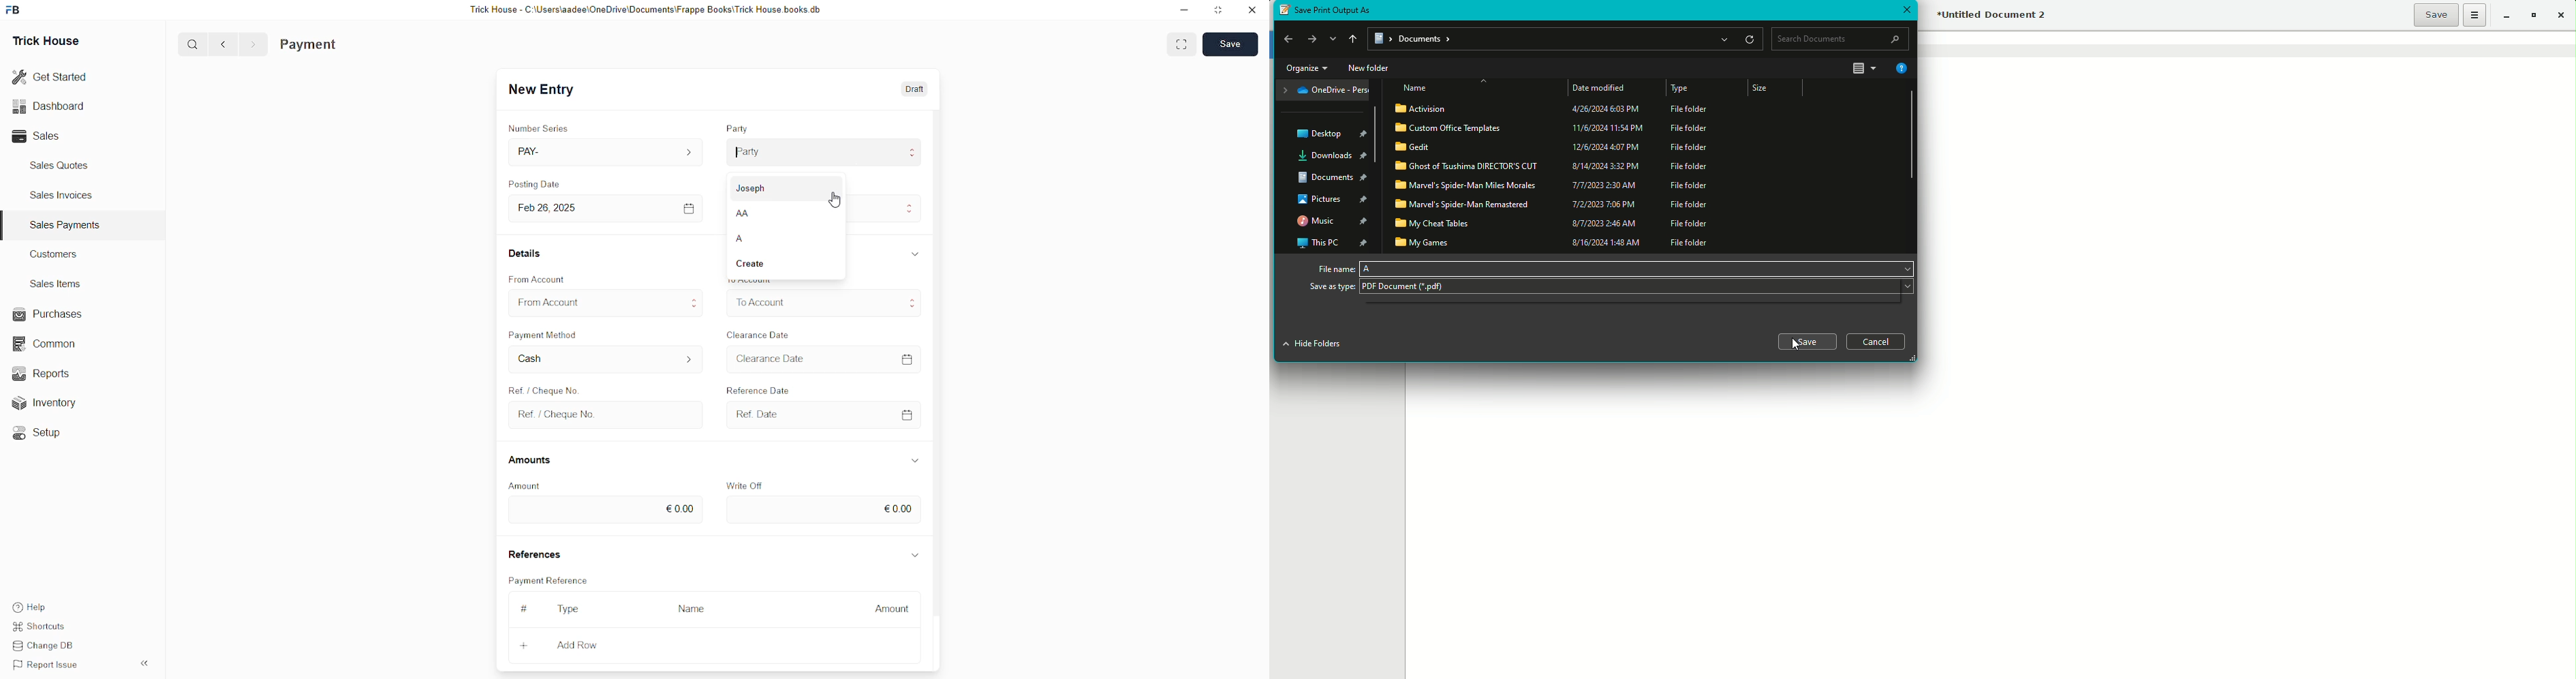 This screenshot has height=700, width=2576. I want to click on Sales Payments, so click(67, 225).